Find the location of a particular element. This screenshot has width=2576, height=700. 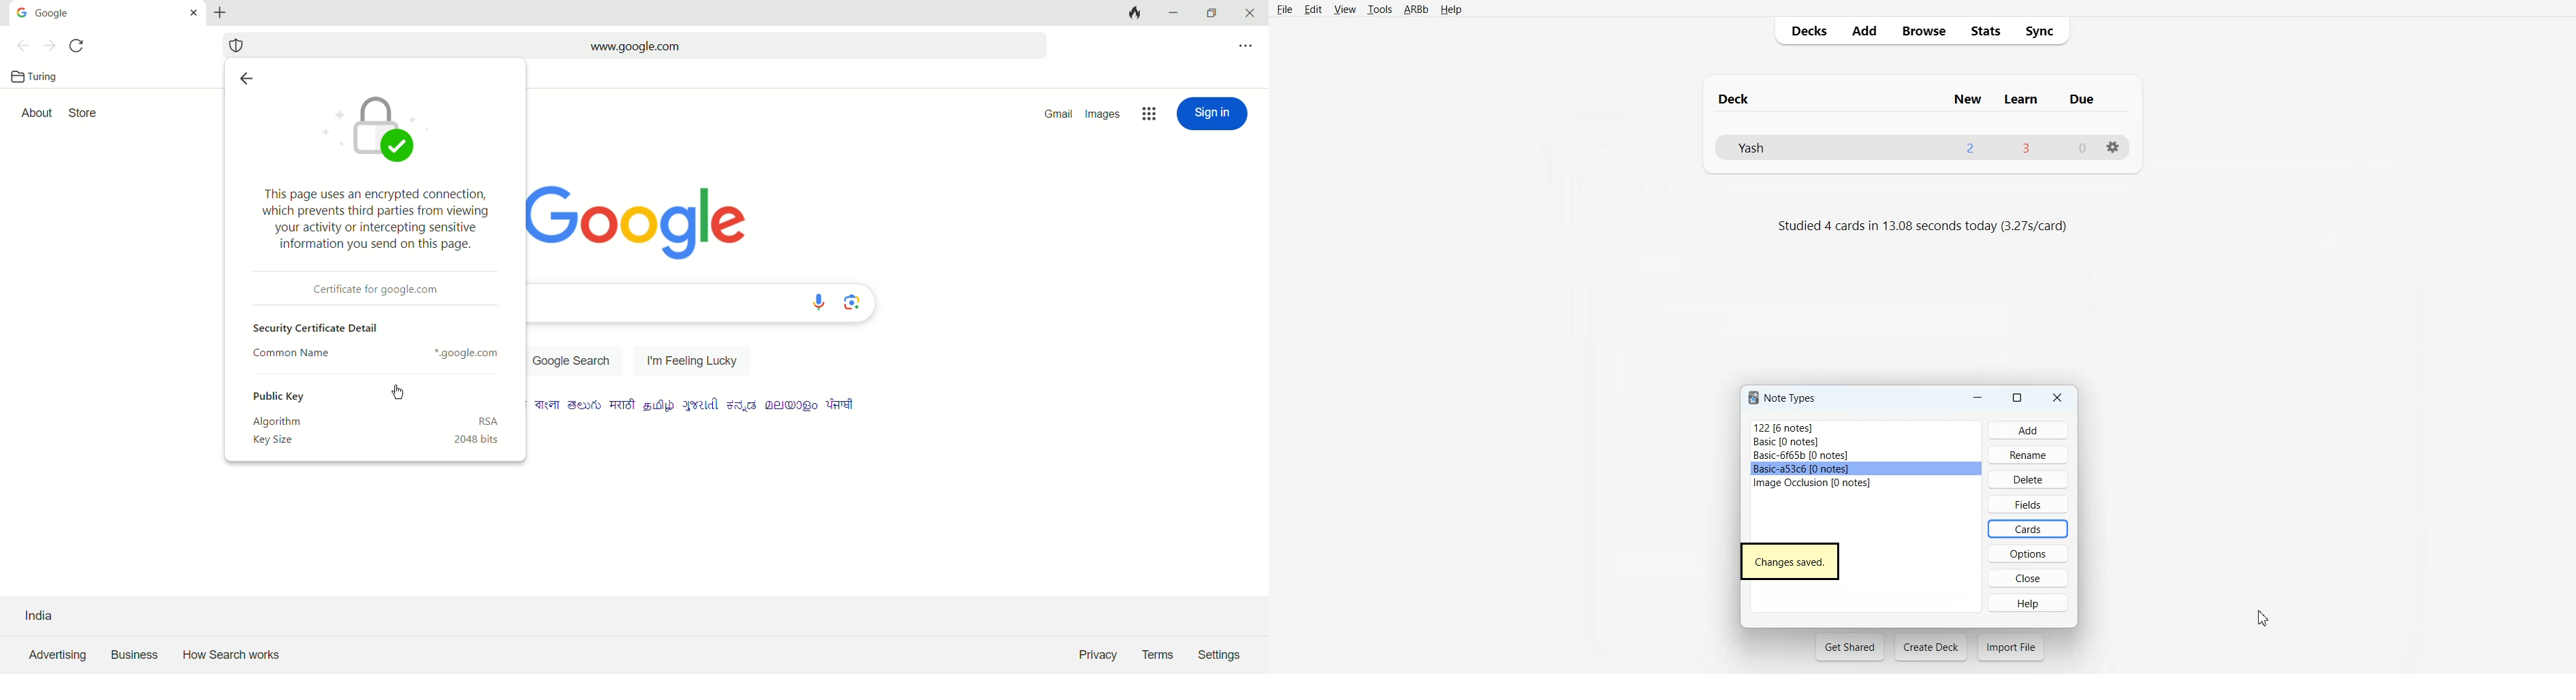

images is located at coordinates (1106, 115).